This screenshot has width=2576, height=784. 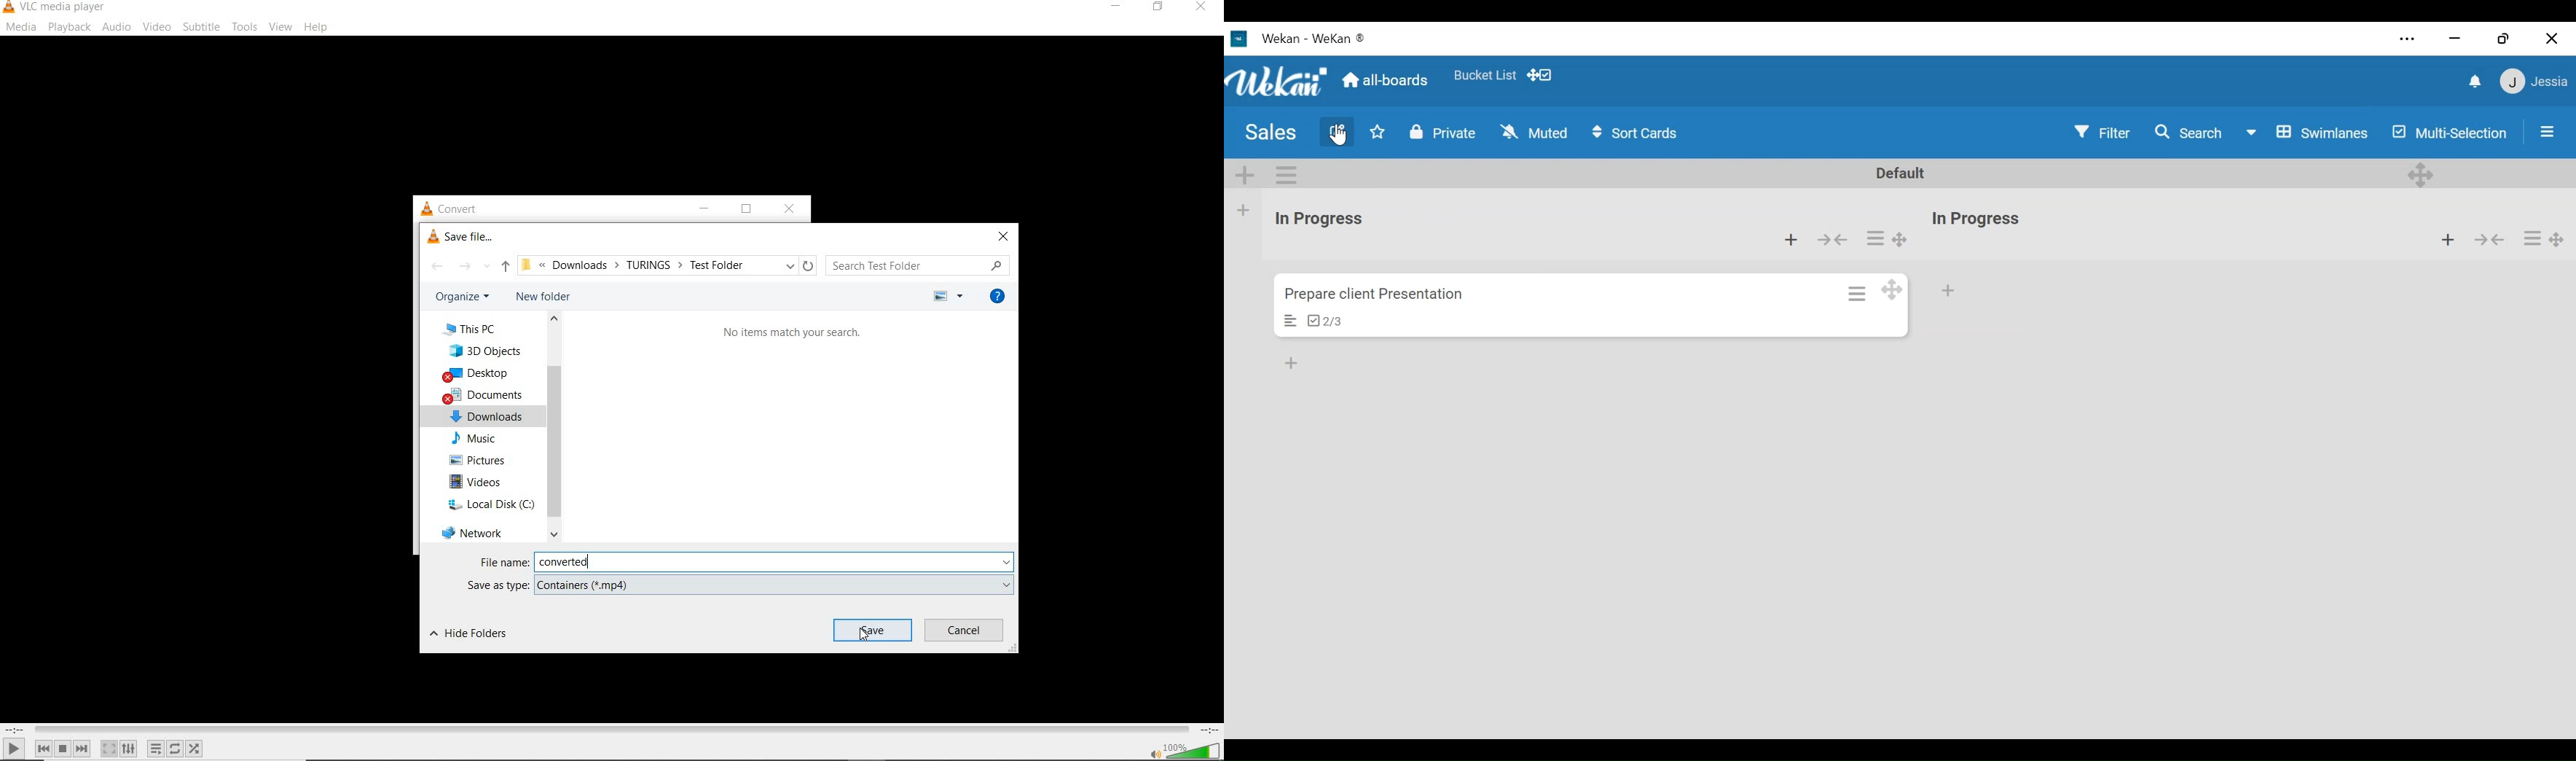 I want to click on Search, so click(x=2191, y=132).